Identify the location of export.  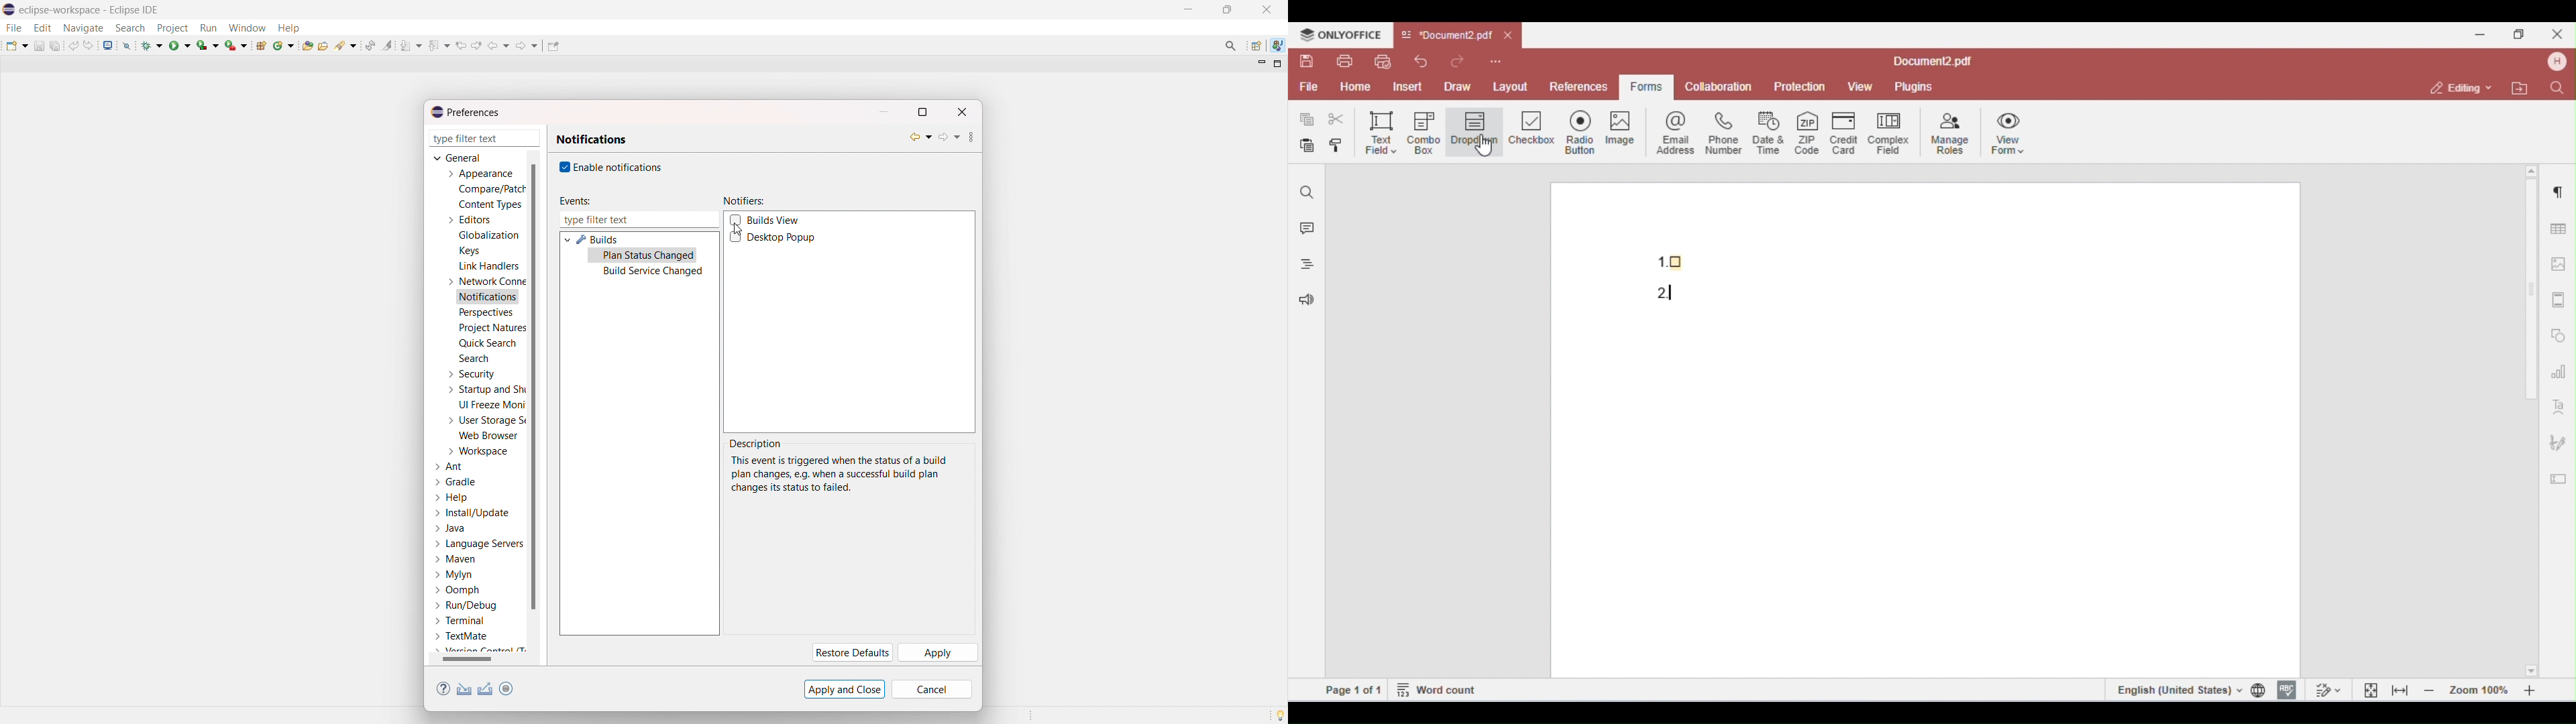
(486, 689).